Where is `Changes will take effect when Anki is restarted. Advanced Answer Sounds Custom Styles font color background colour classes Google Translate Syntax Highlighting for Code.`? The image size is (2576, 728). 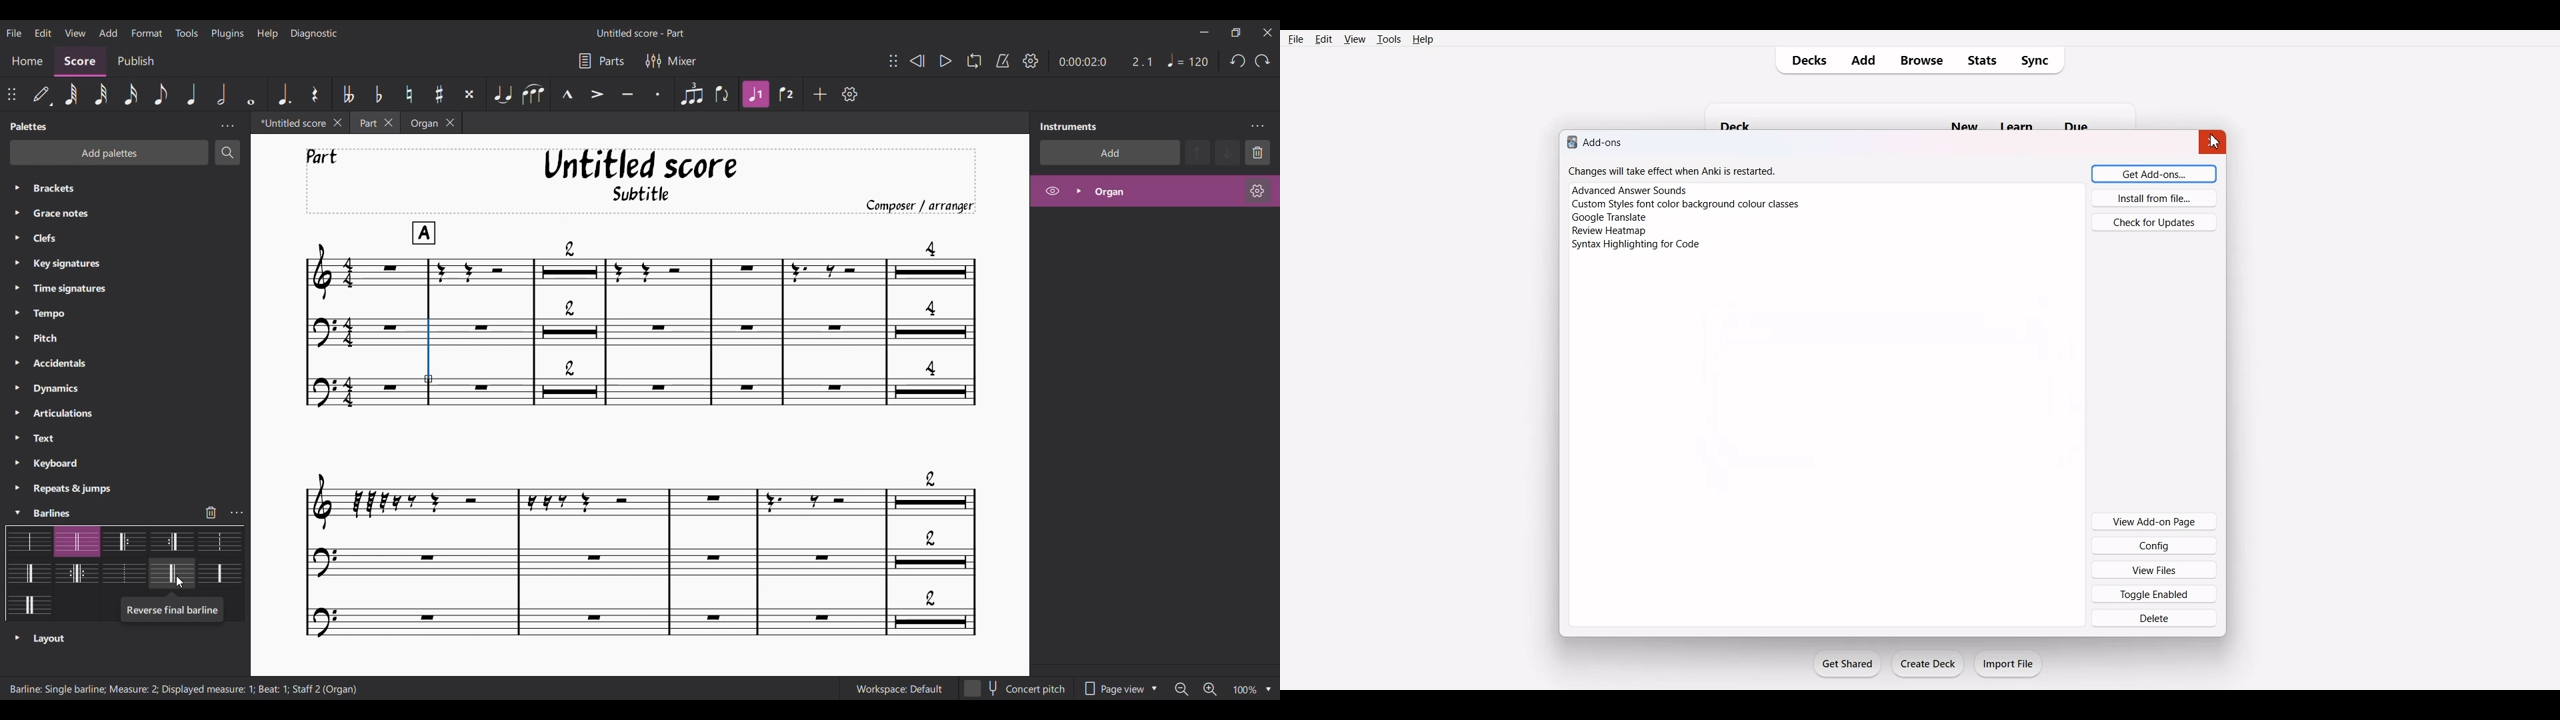
Changes will take effect when Anki is restarted. Advanced Answer Sounds Custom Styles font color background colour classes Google Translate Syntax Highlighting for Code. is located at coordinates (1694, 208).